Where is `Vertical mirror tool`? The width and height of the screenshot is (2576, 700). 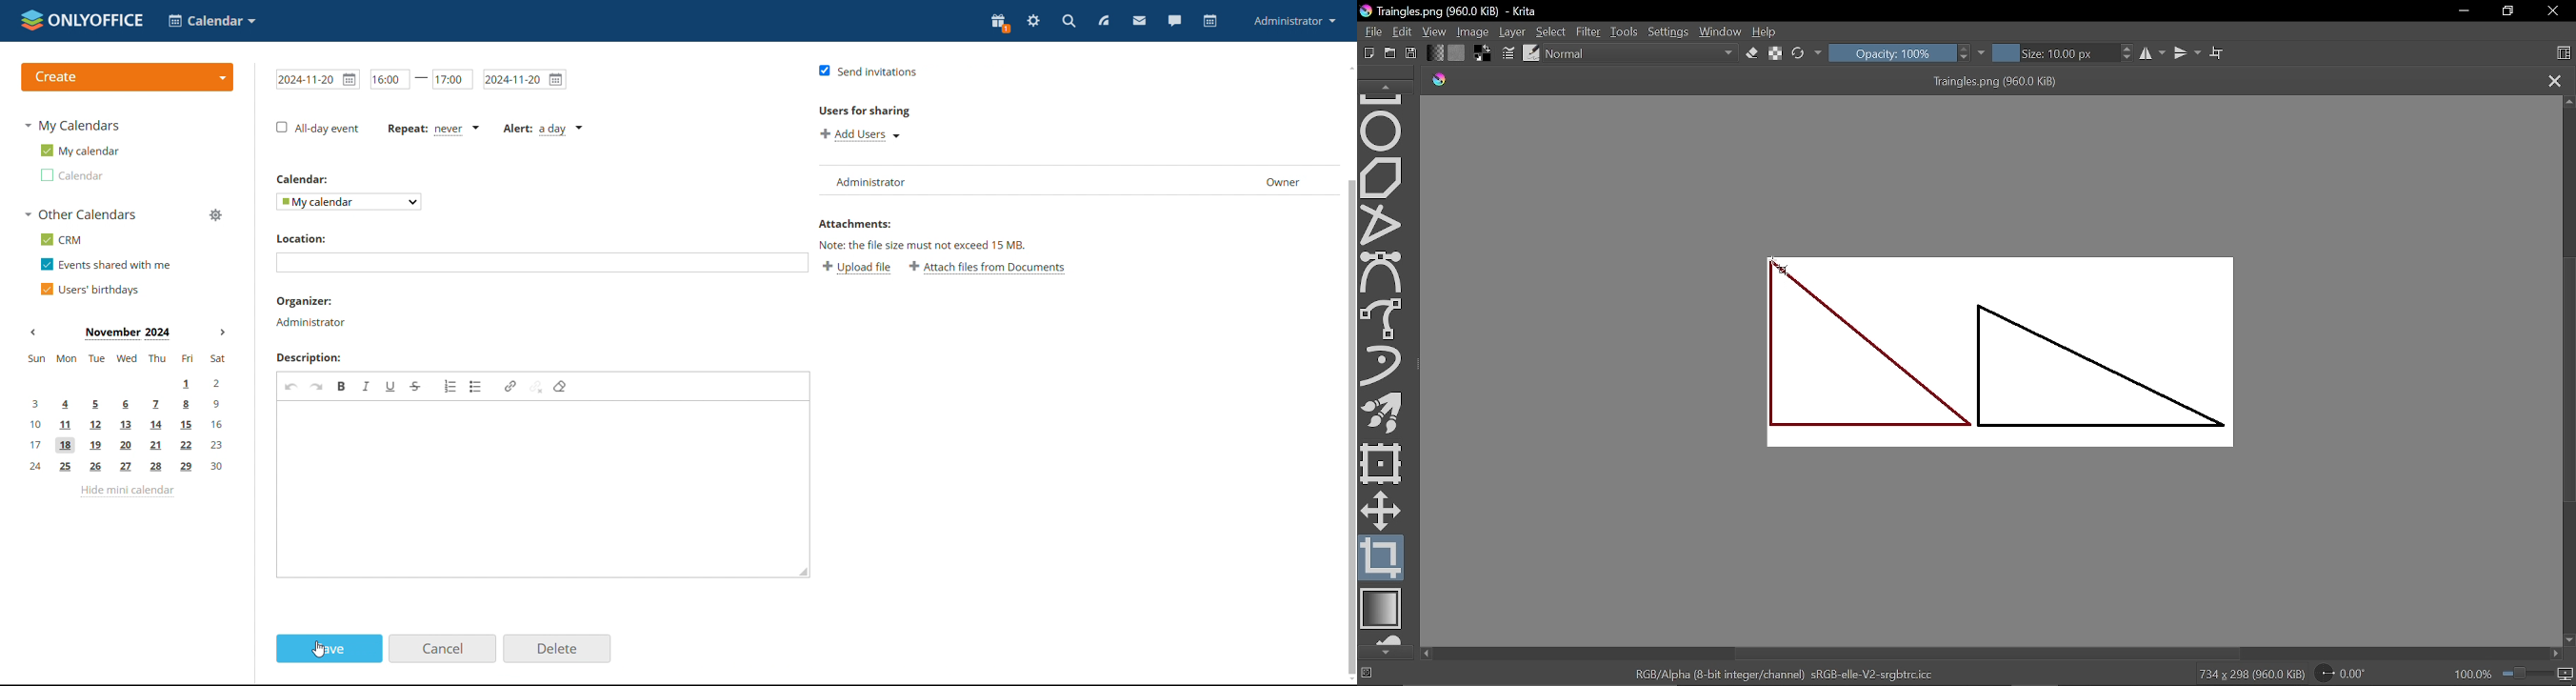
Vertical mirror tool is located at coordinates (2188, 52).